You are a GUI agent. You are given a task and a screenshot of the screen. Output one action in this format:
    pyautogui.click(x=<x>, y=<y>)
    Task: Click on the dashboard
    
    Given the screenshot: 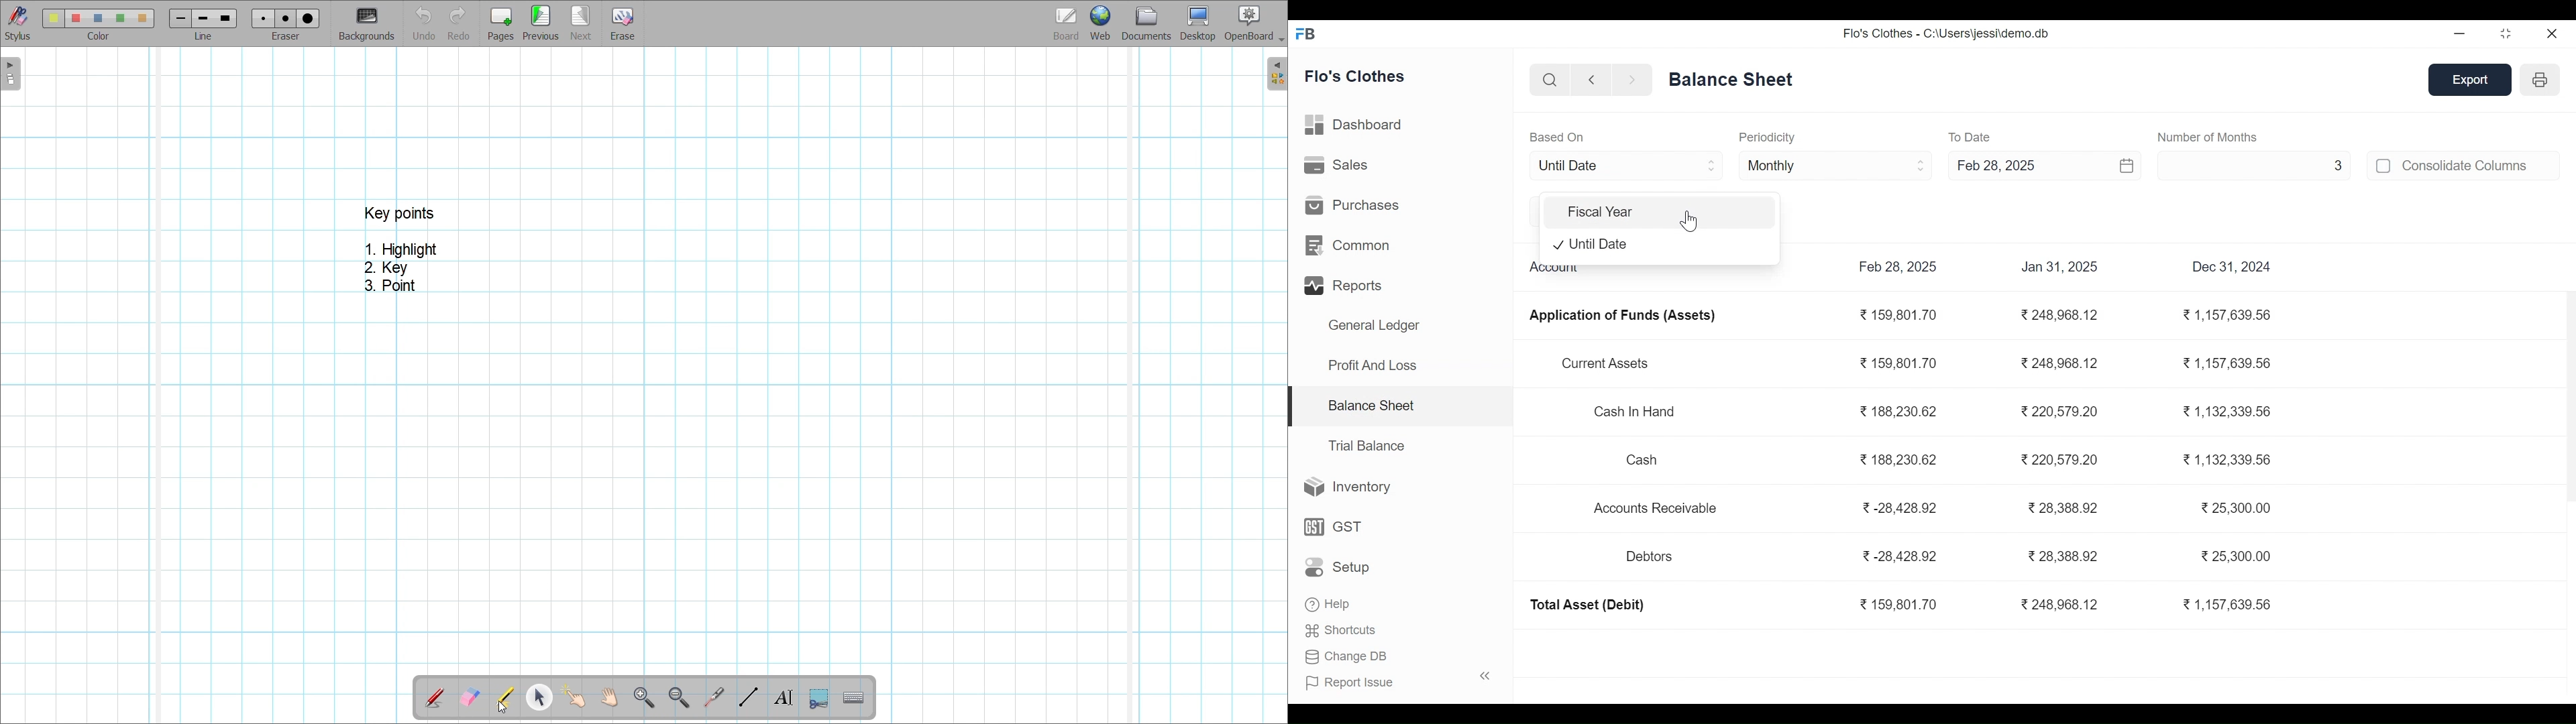 What is the action you would take?
    pyautogui.click(x=1356, y=127)
    